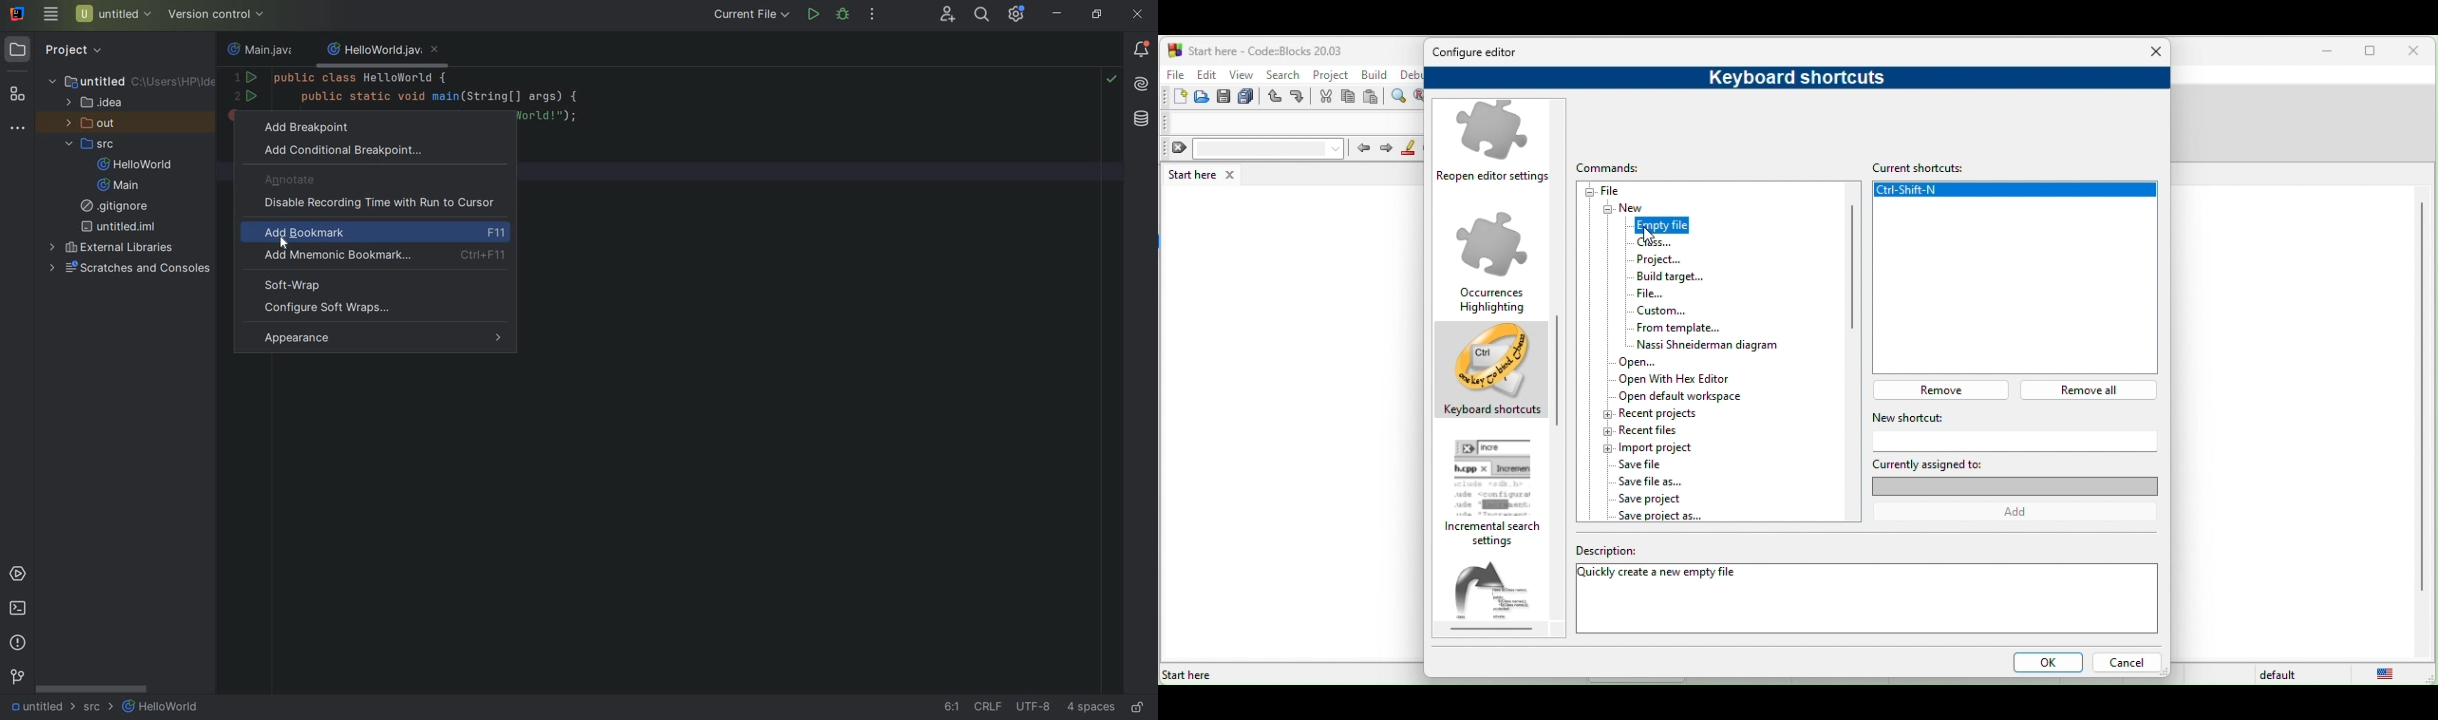 The width and height of the screenshot is (2464, 728). What do you see at coordinates (1655, 241) in the screenshot?
I see `cursor` at bounding box center [1655, 241].